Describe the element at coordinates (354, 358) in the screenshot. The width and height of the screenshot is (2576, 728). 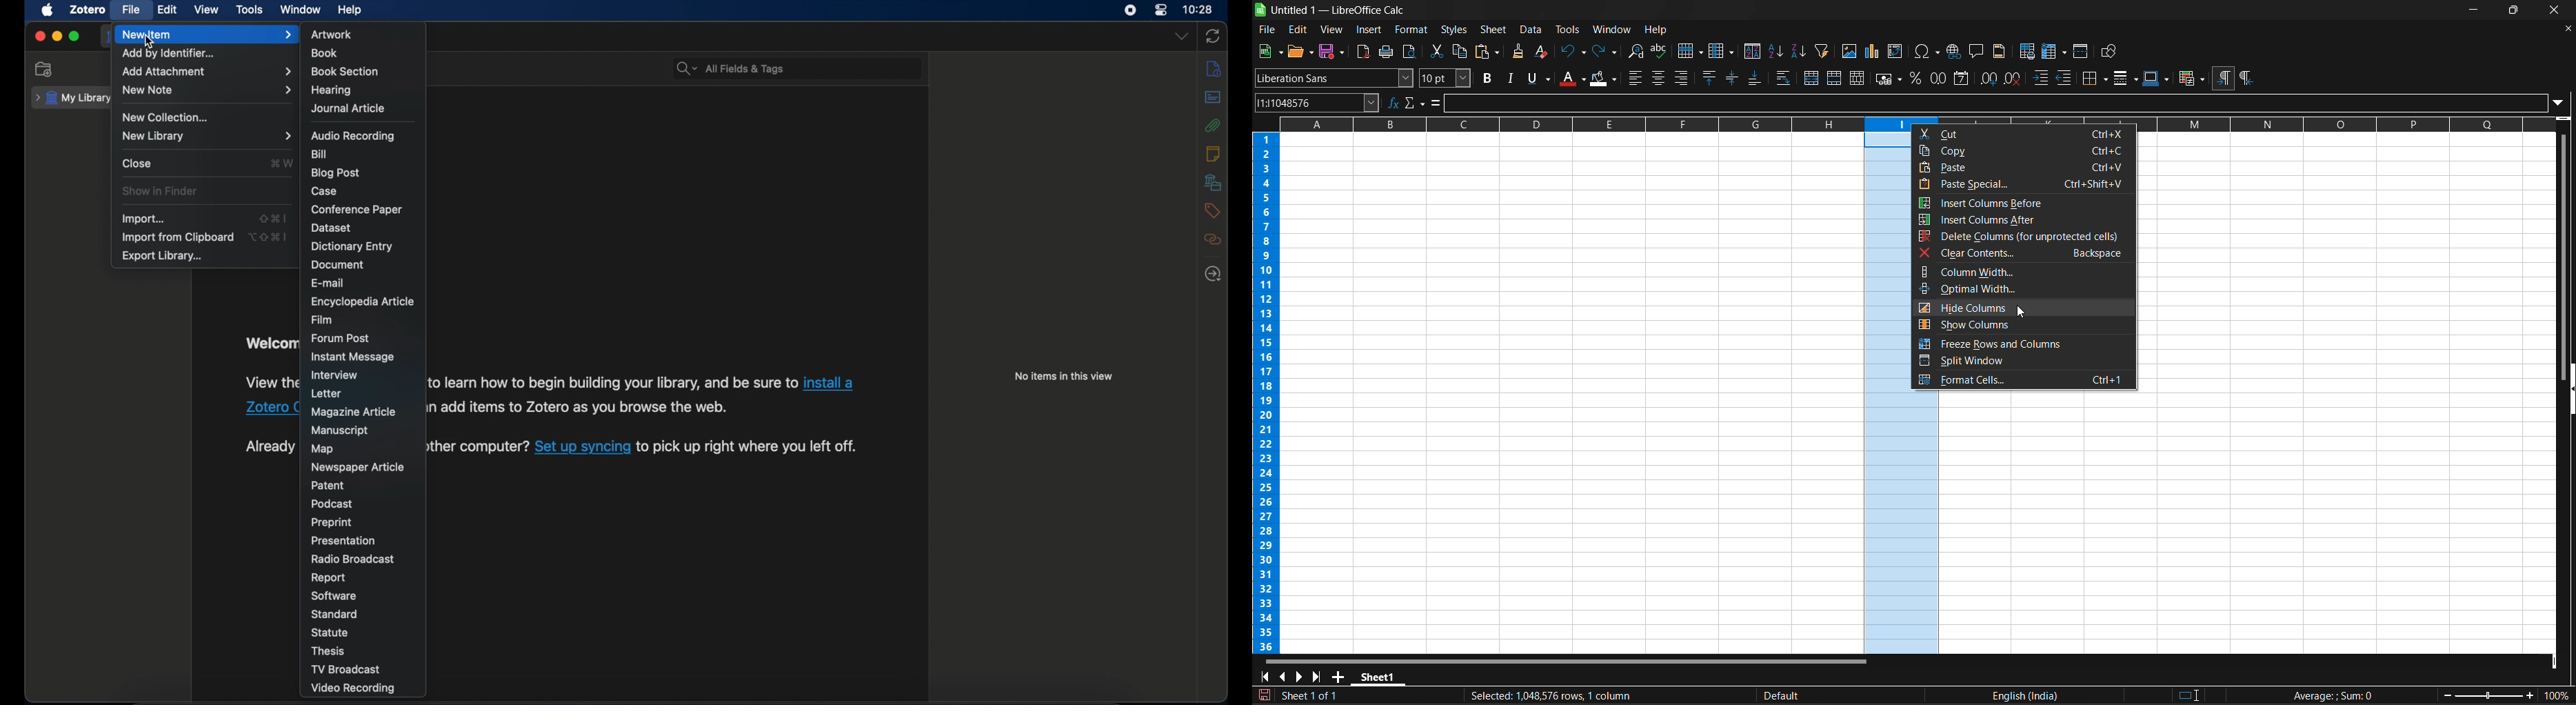
I see `instant message` at that location.